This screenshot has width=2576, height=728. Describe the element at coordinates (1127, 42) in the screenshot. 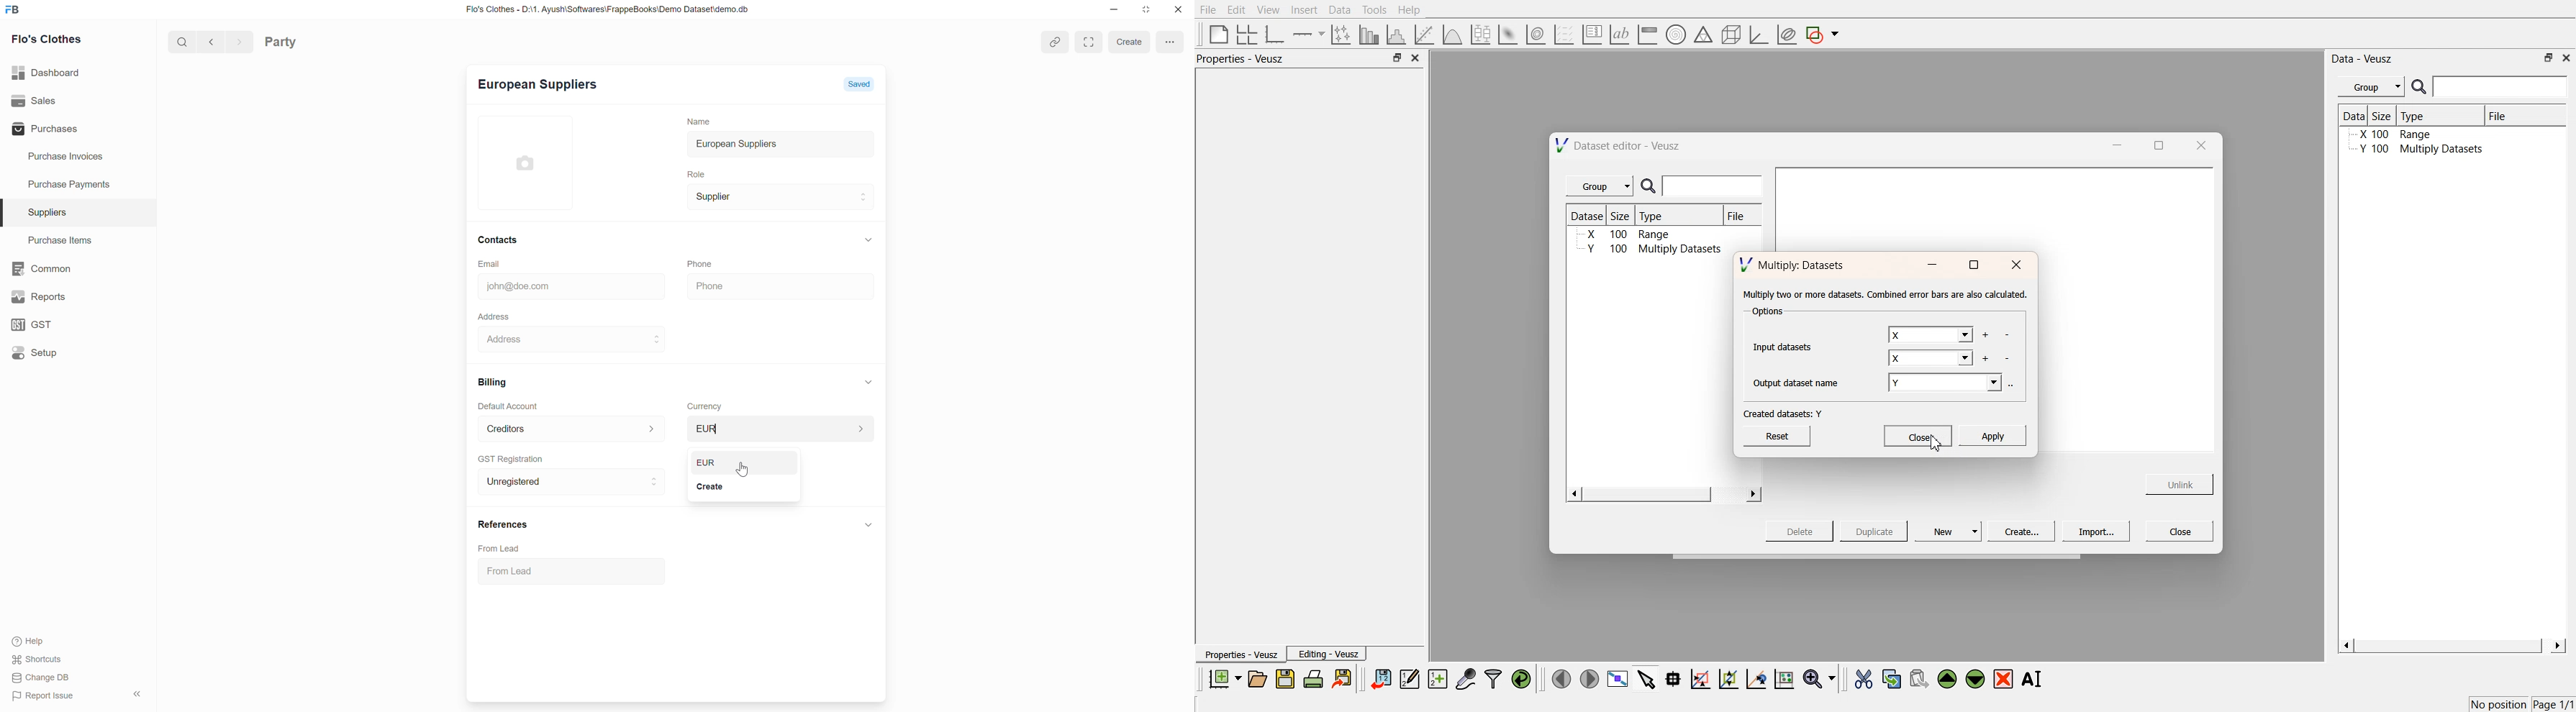

I see `create` at that location.